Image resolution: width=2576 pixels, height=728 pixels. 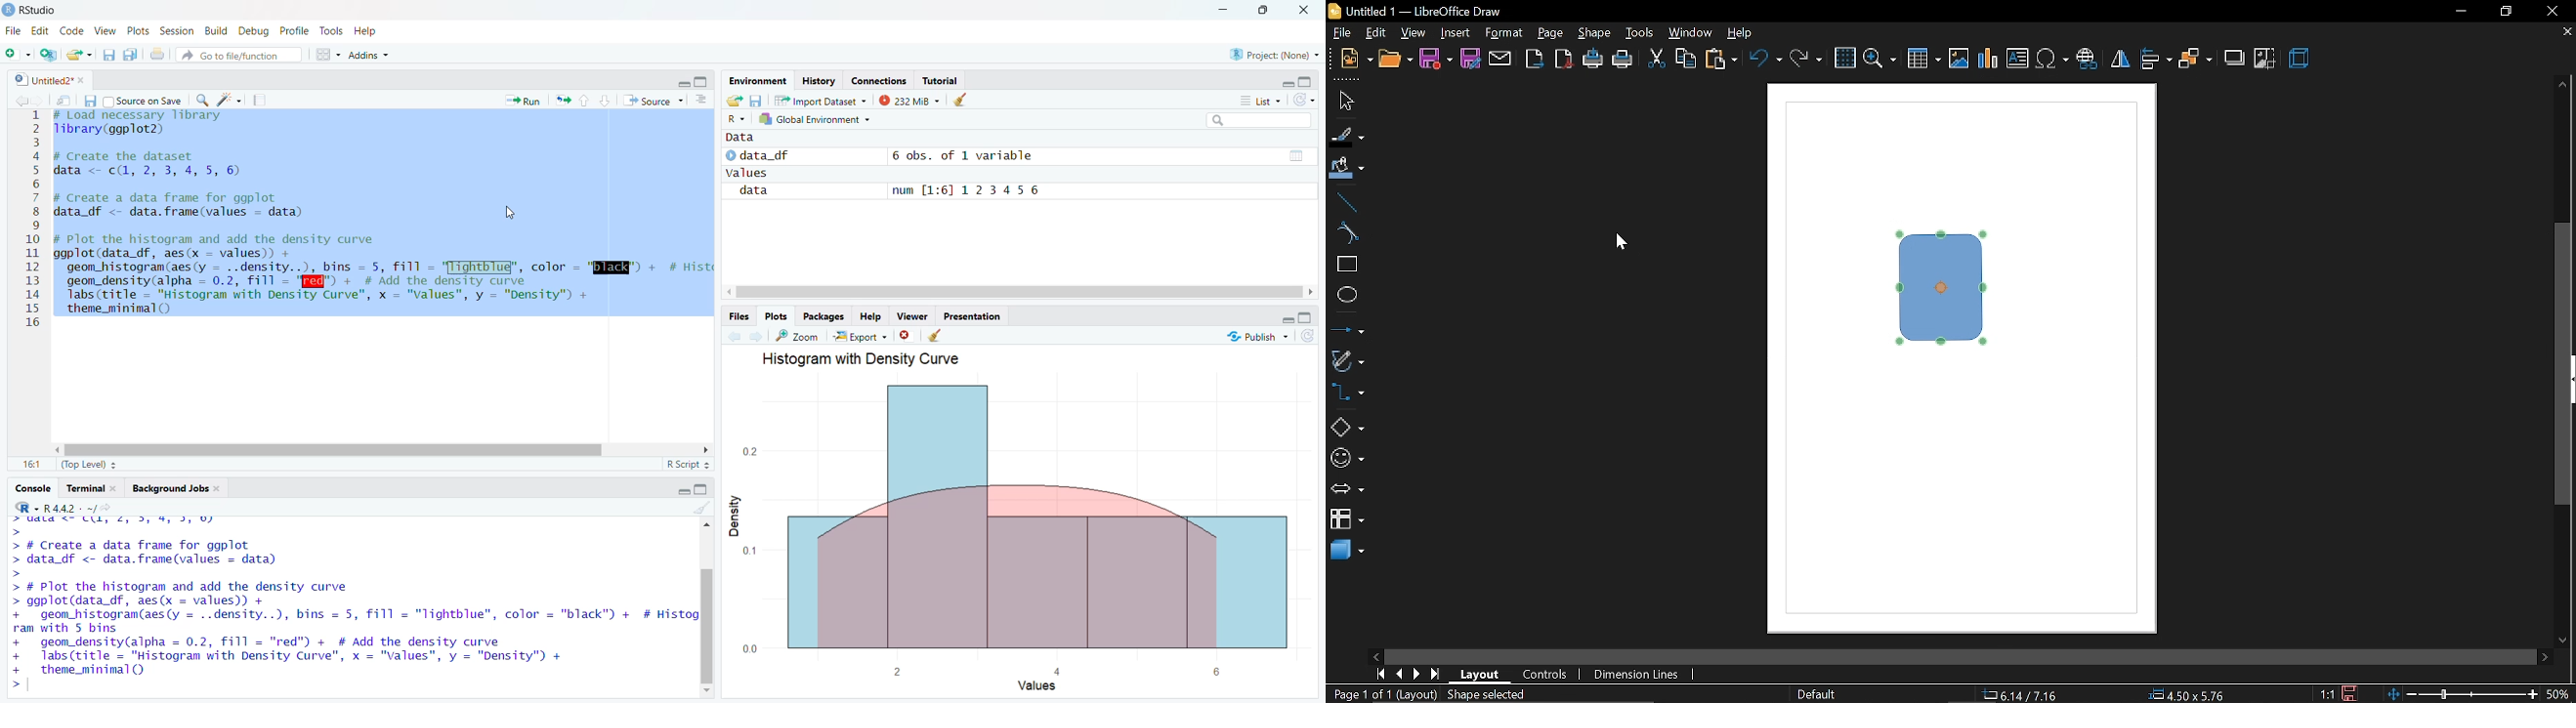 What do you see at coordinates (1346, 488) in the screenshot?
I see `arrows` at bounding box center [1346, 488].